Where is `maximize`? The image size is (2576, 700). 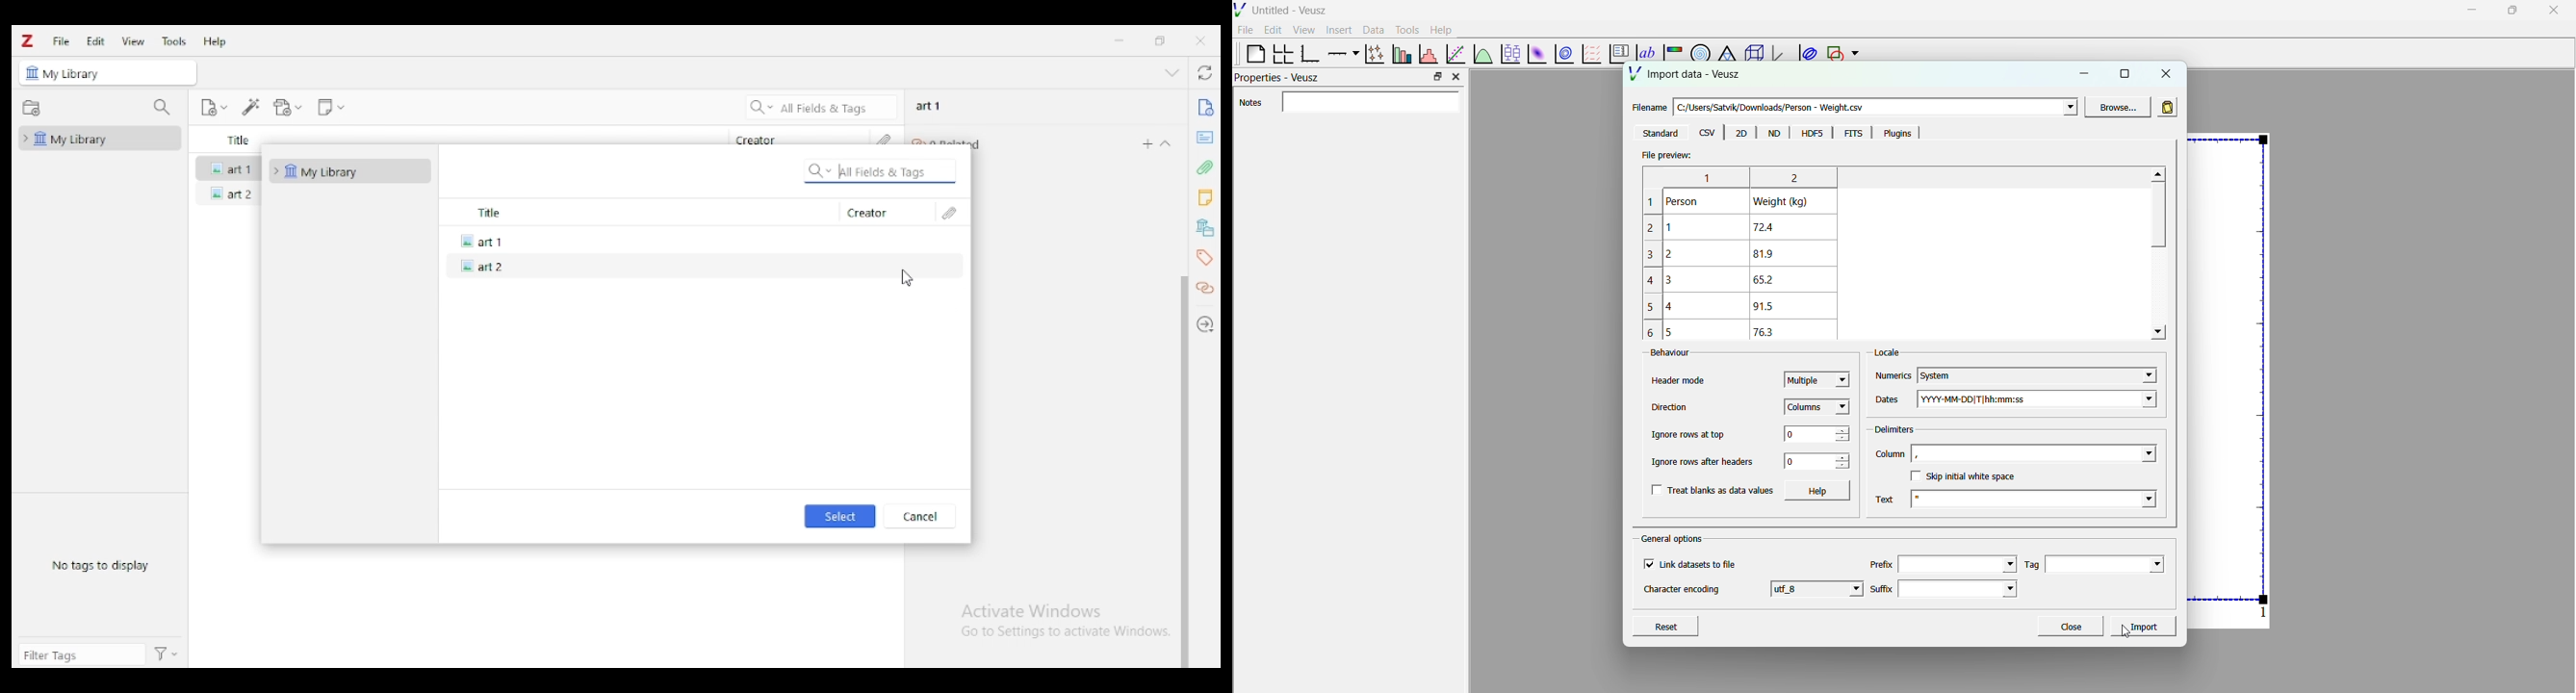
maximize is located at coordinates (1161, 41).